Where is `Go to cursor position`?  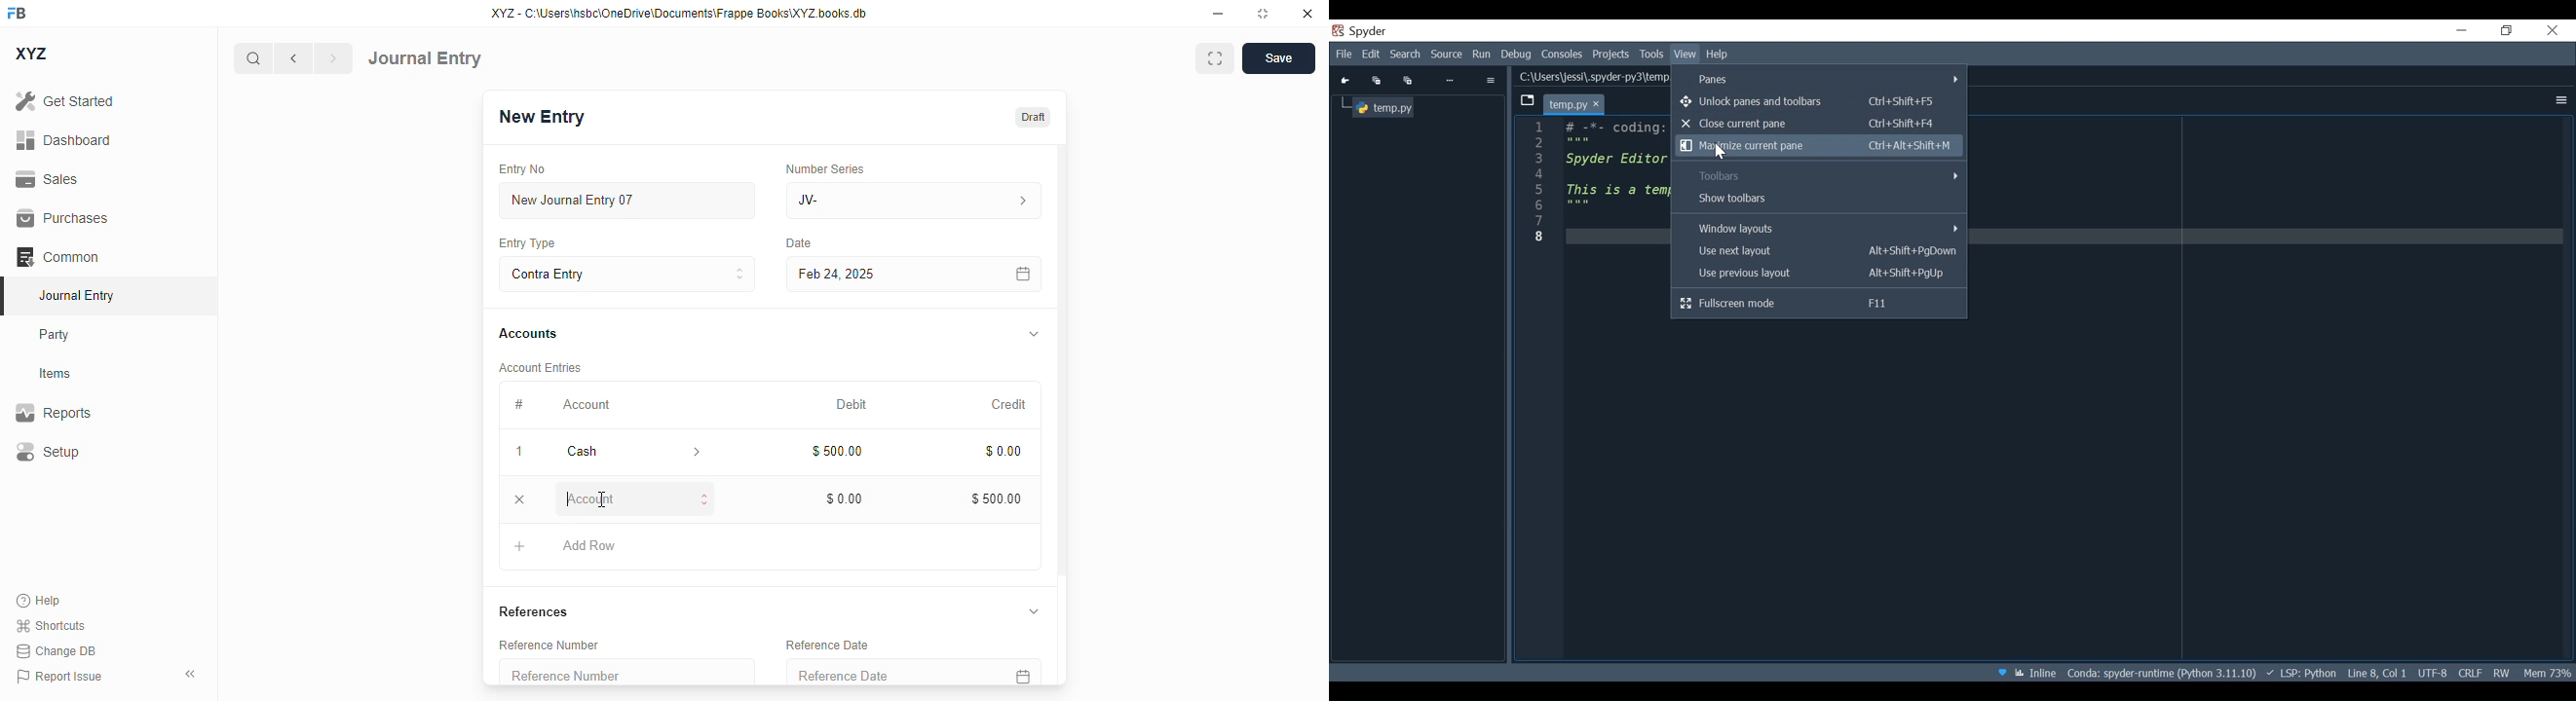
Go to cursor position is located at coordinates (1346, 80).